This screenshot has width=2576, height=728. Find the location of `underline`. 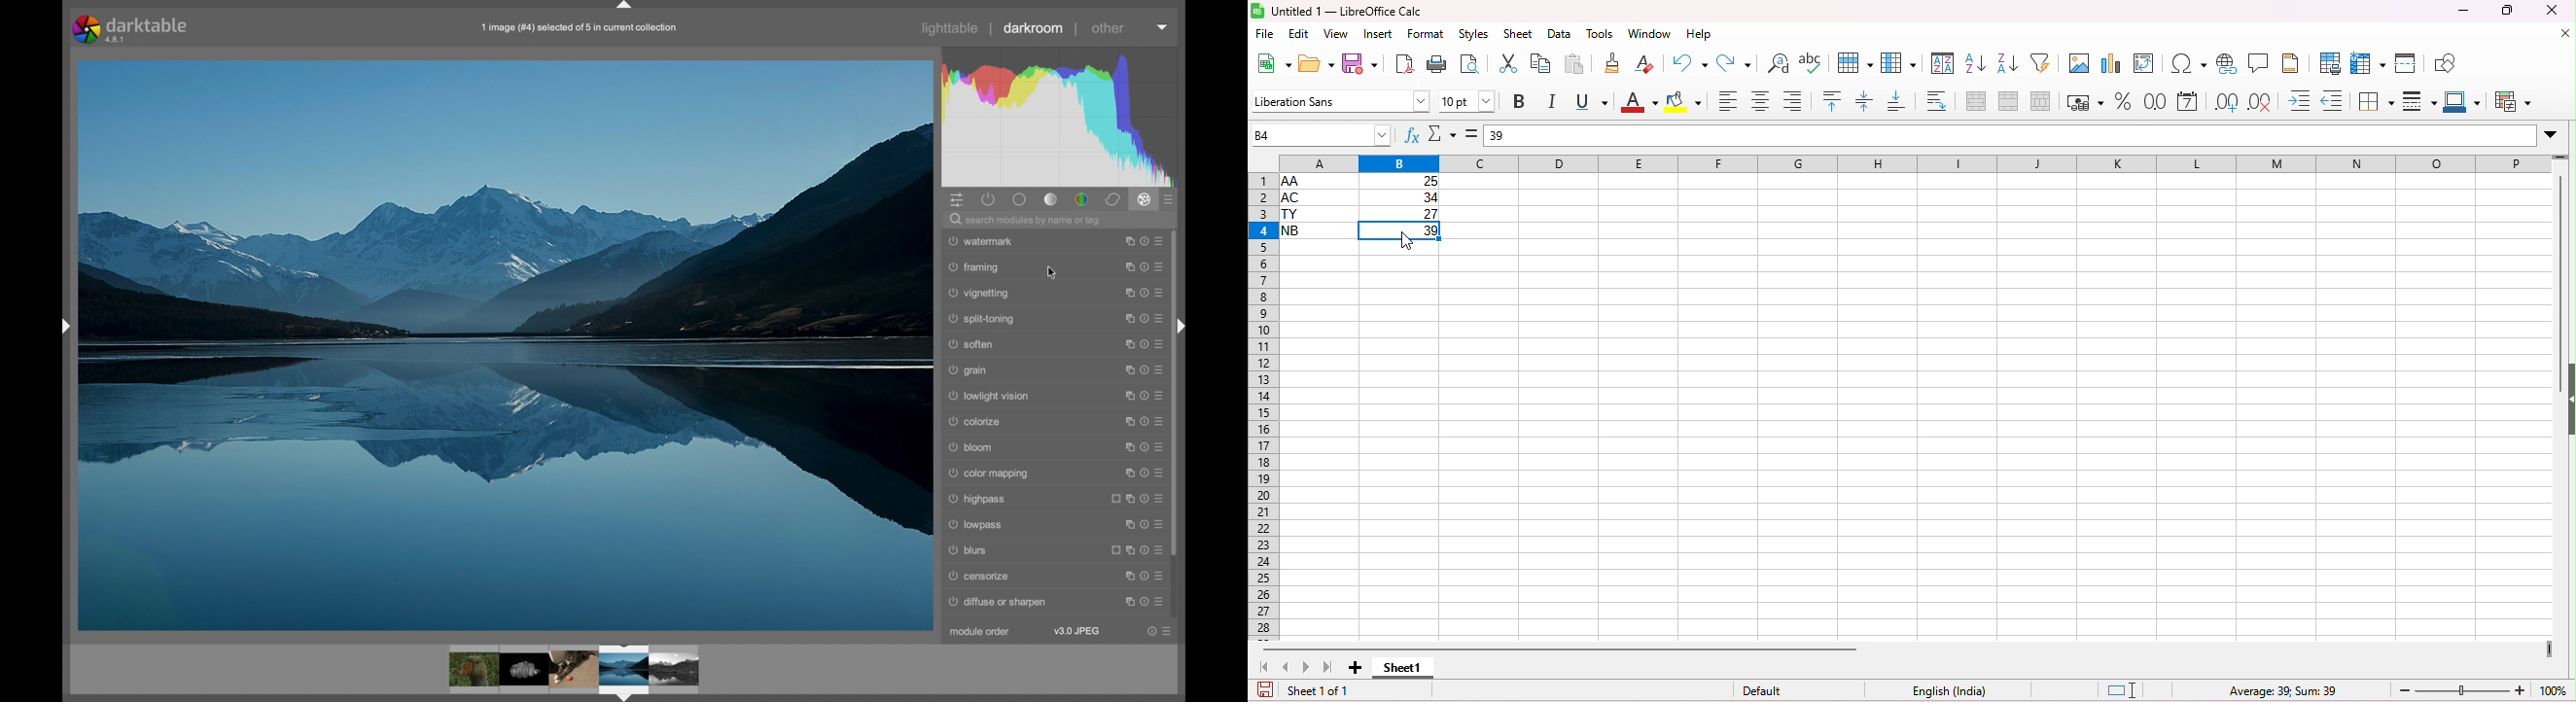

underline is located at coordinates (1591, 102).